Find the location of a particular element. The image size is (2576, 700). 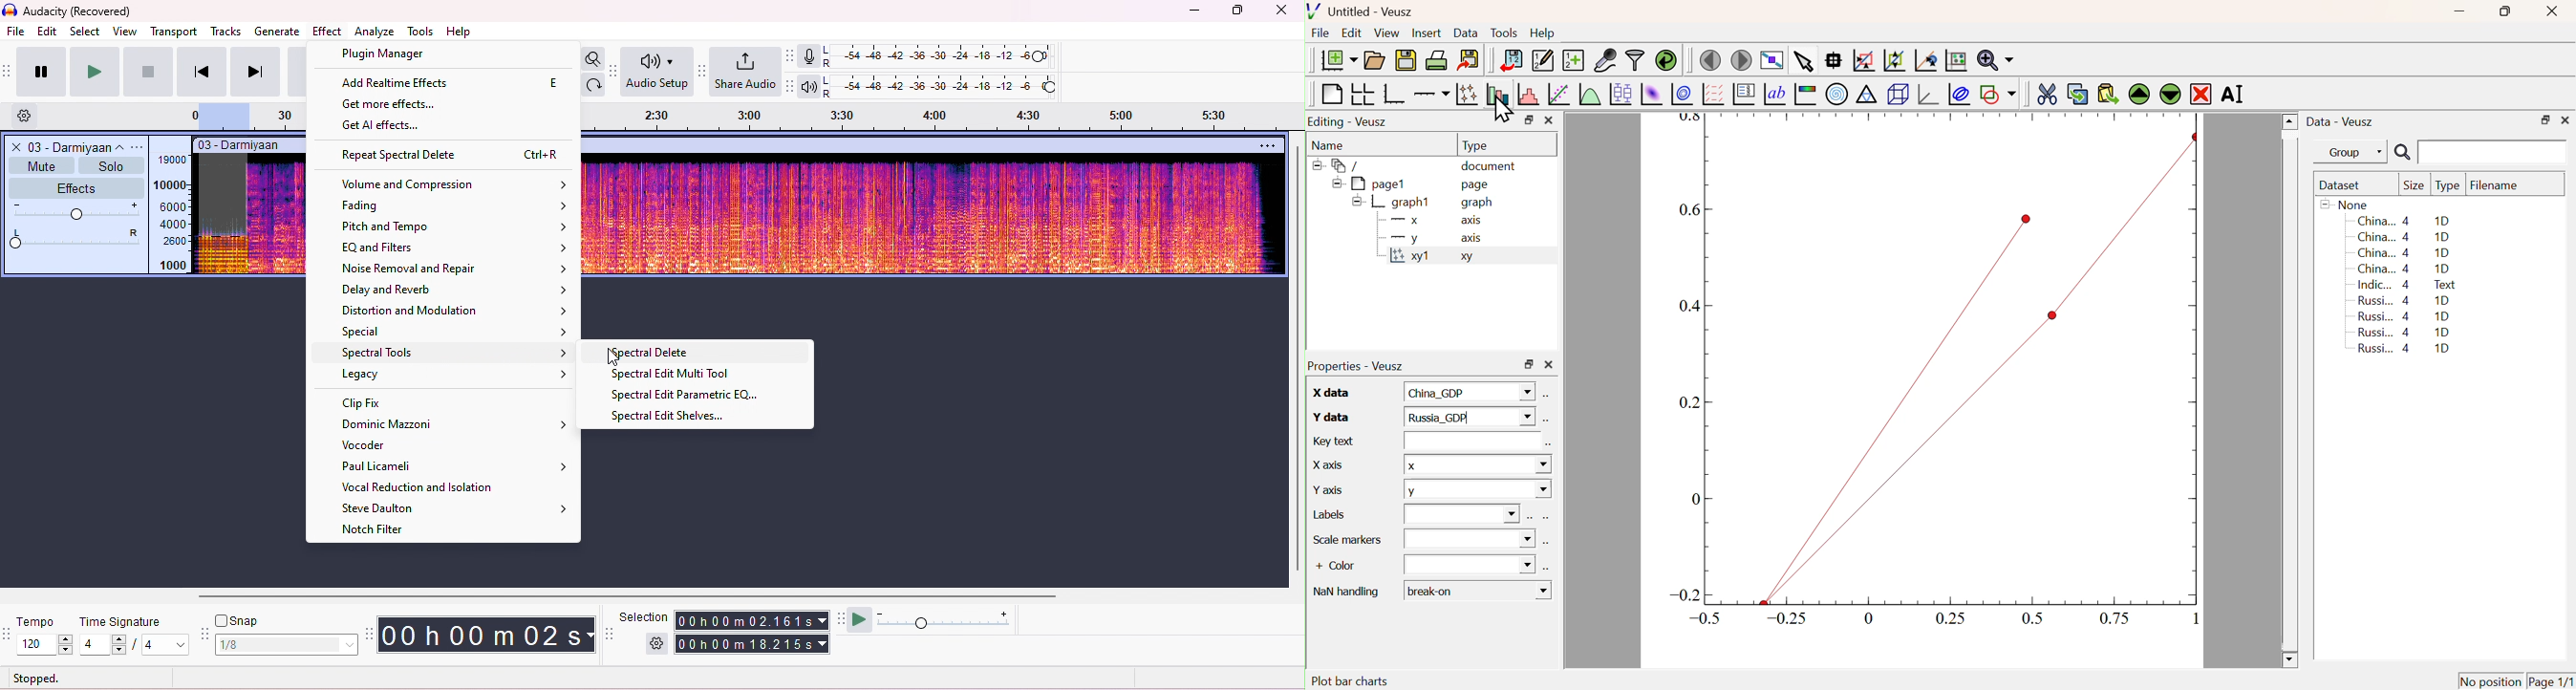

Add an axis to a plot is located at coordinates (1431, 95).